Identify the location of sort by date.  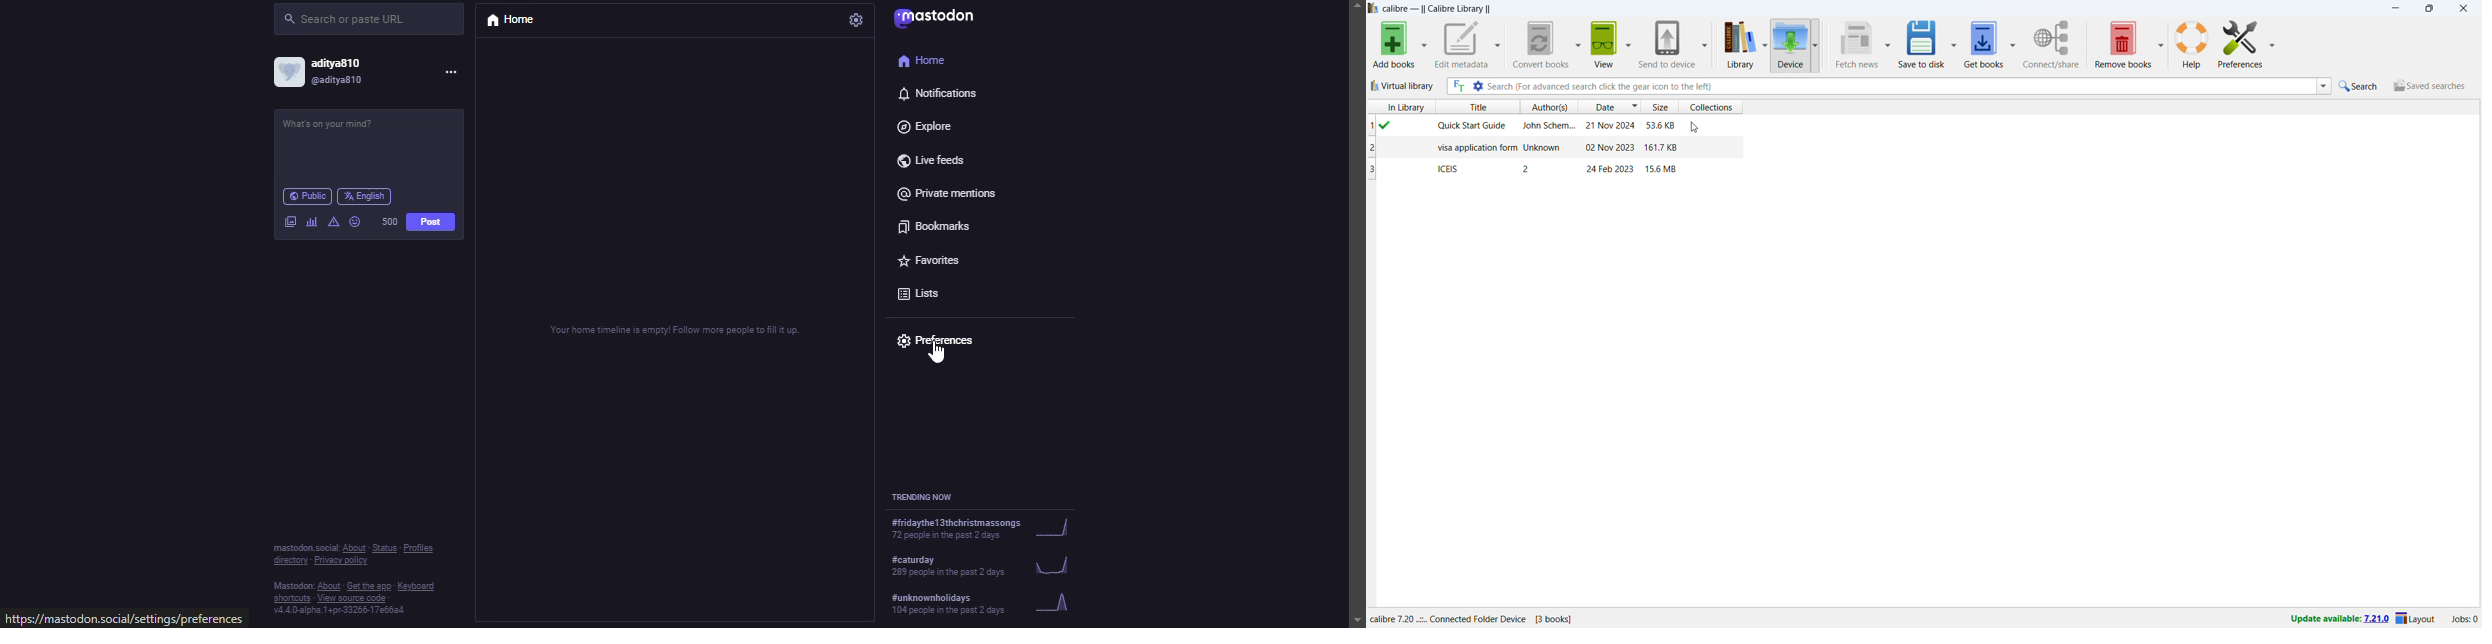
(1610, 106).